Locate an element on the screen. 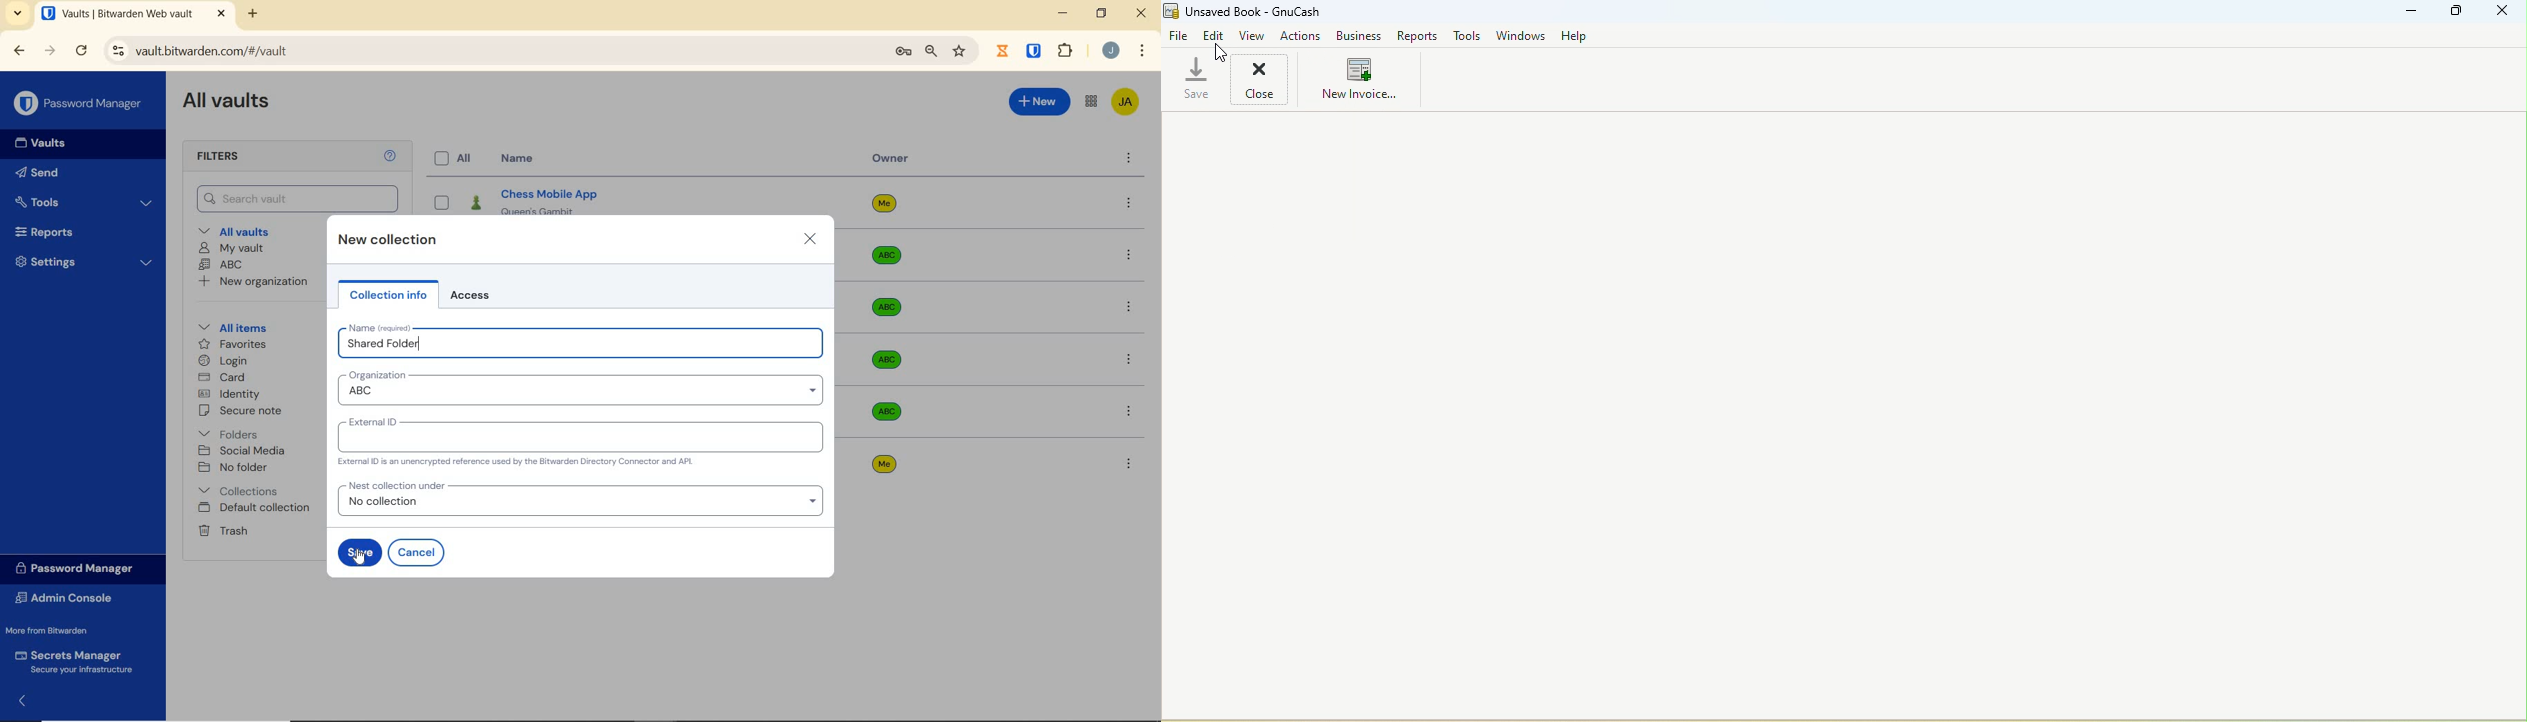  External ID is located at coordinates (373, 421).